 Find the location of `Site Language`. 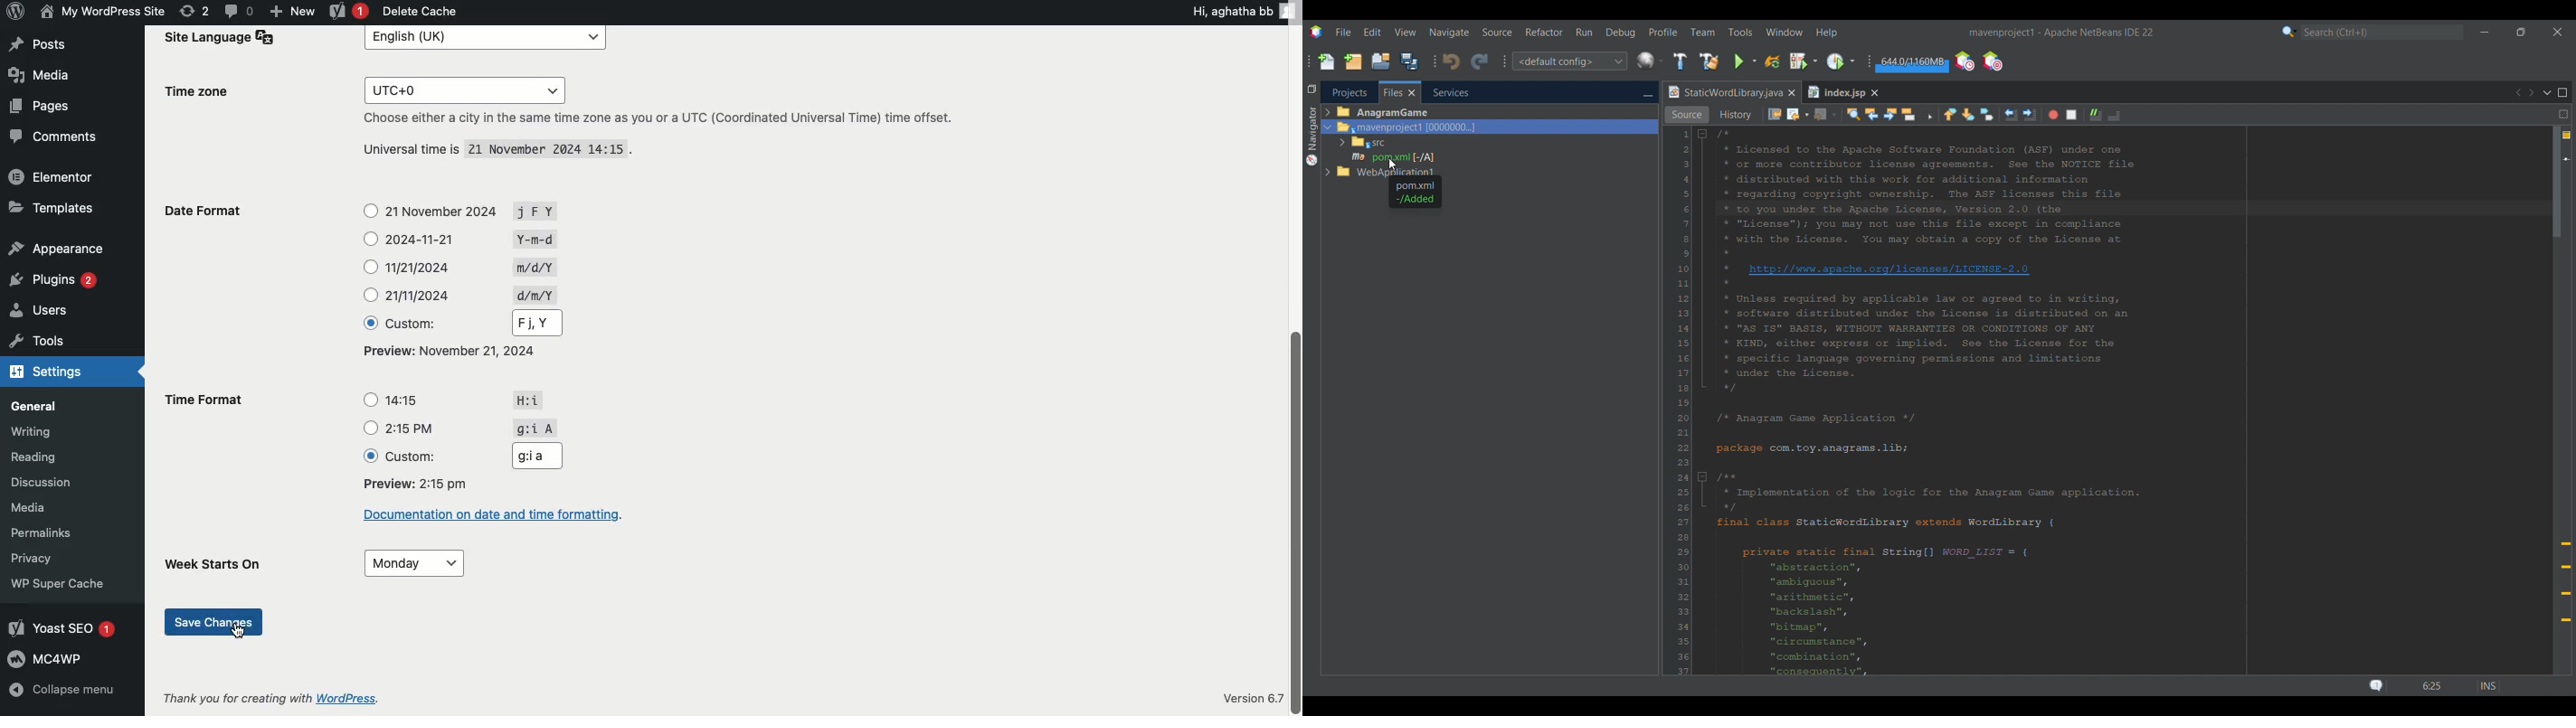

Site Language is located at coordinates (220, 39).